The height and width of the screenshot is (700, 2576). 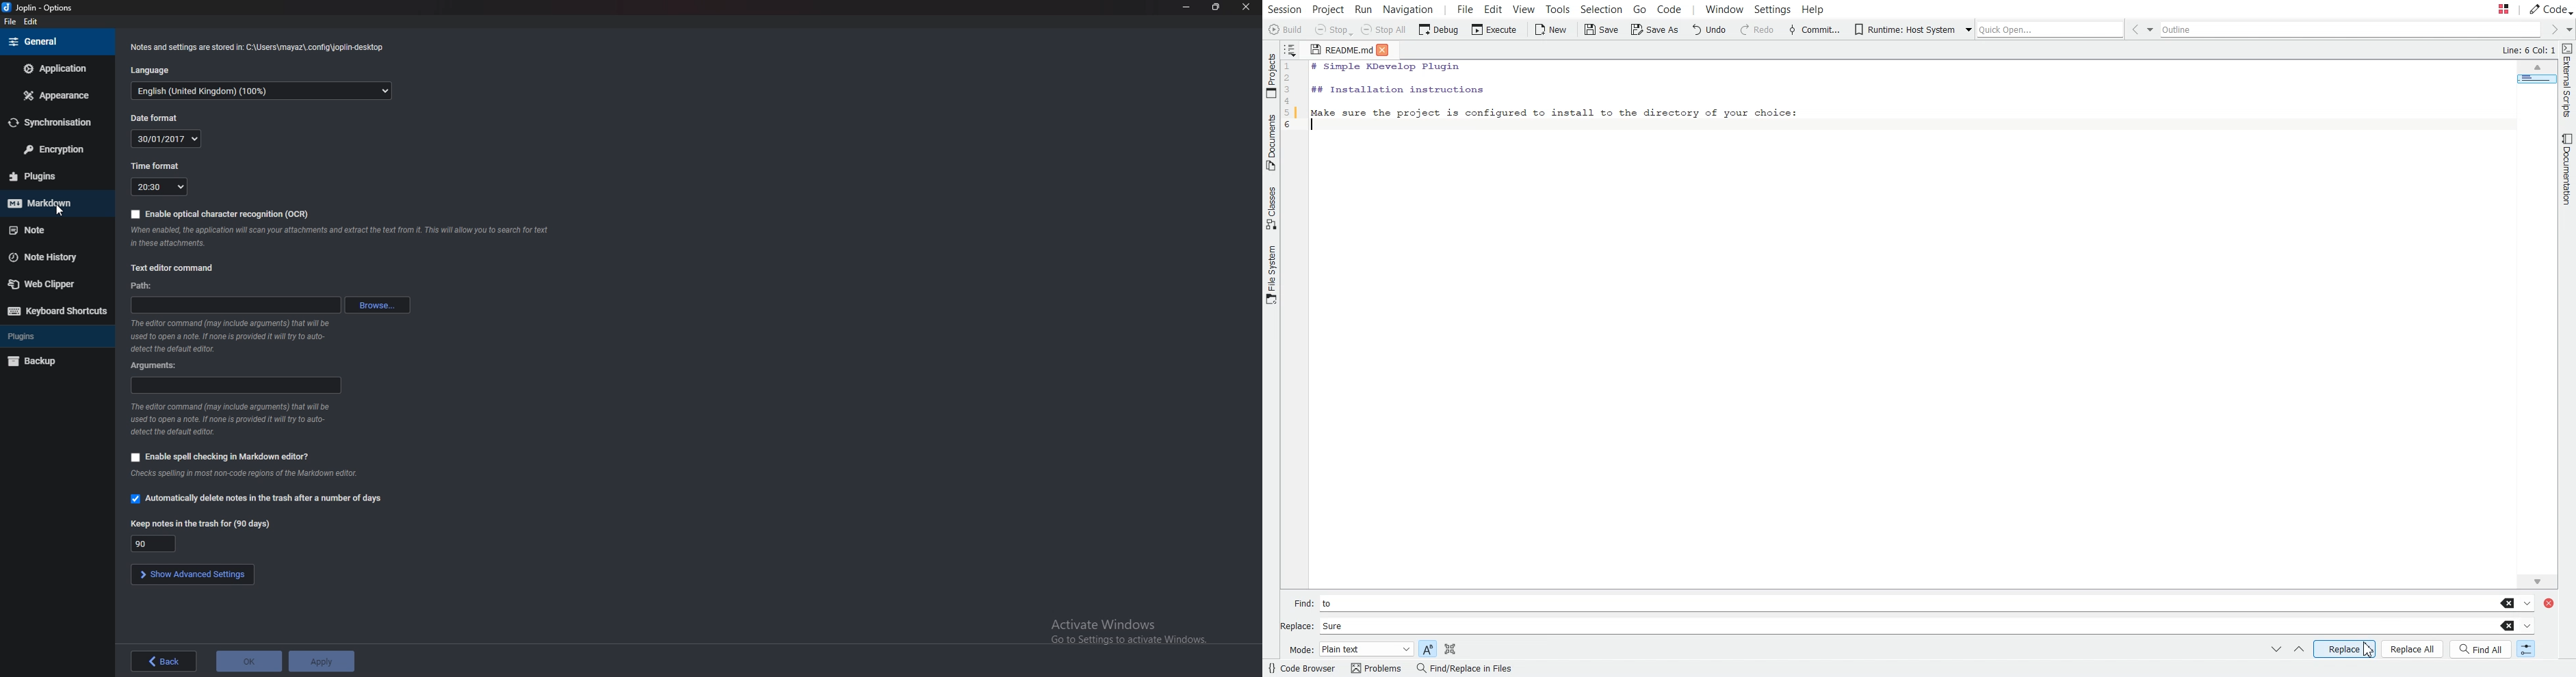 What do you see at coordinates (1217, 7) in the screenshot?
I see `Resize` at bounding box center [1217, 7].